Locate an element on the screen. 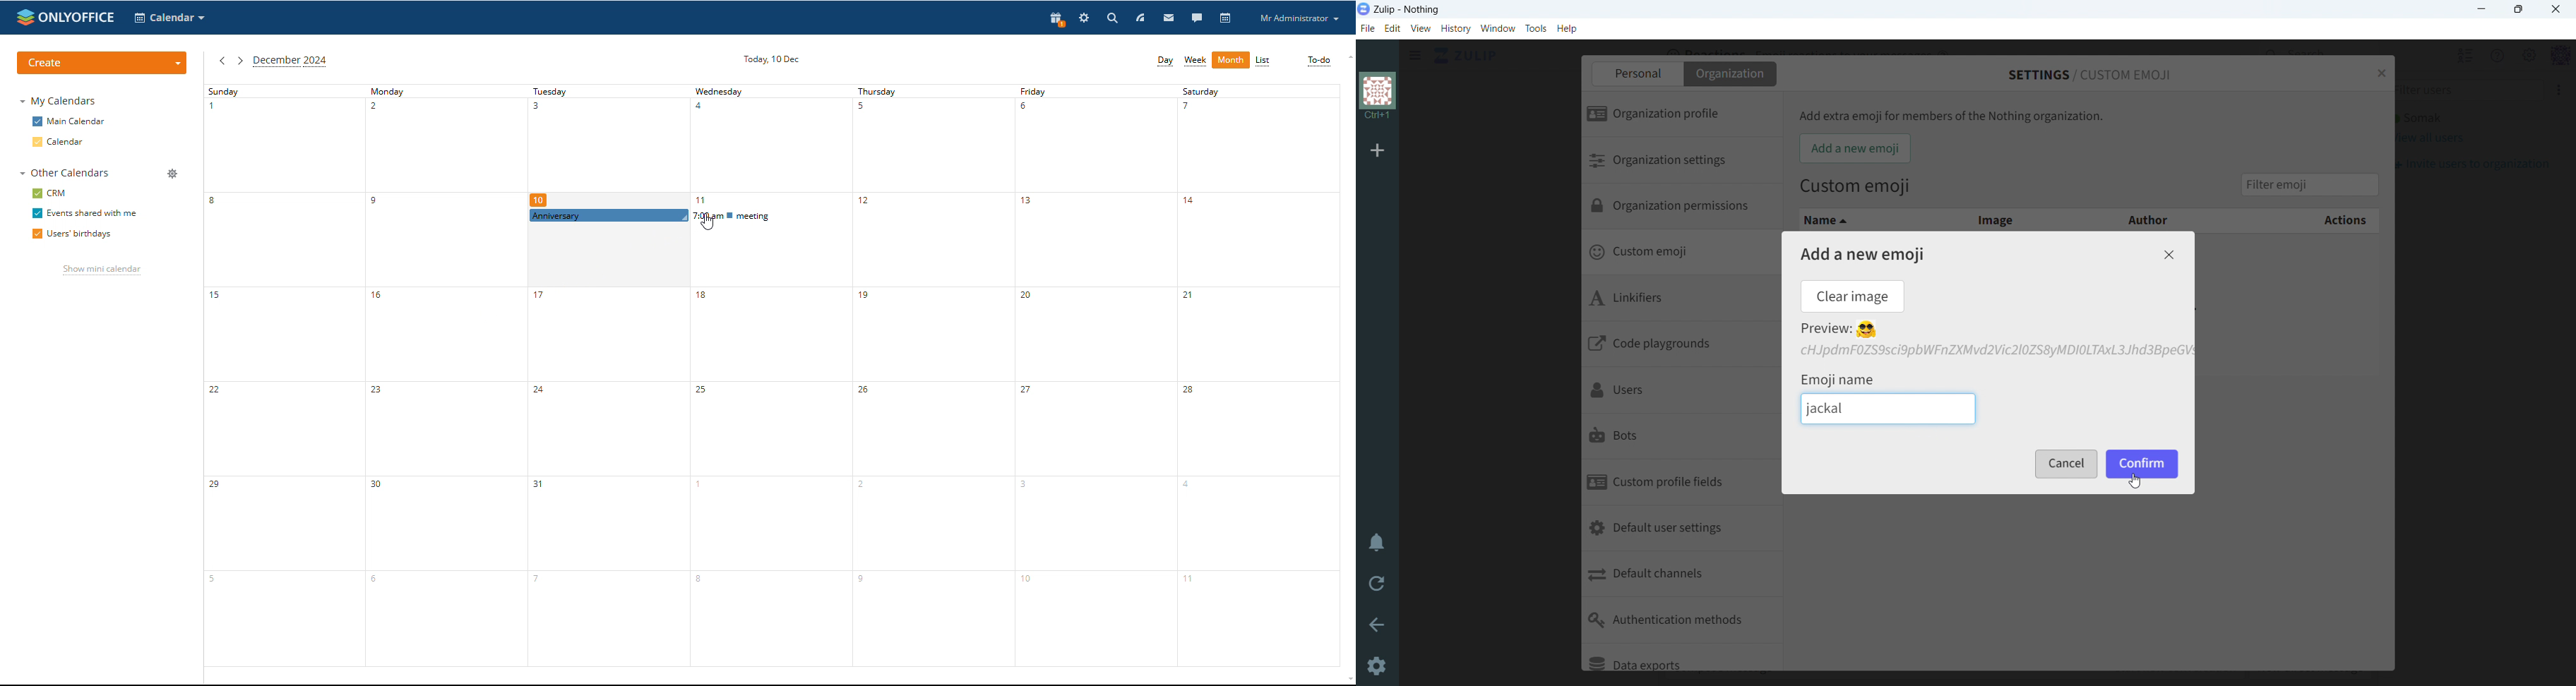  main menu is located at coordinates (2515, 55).